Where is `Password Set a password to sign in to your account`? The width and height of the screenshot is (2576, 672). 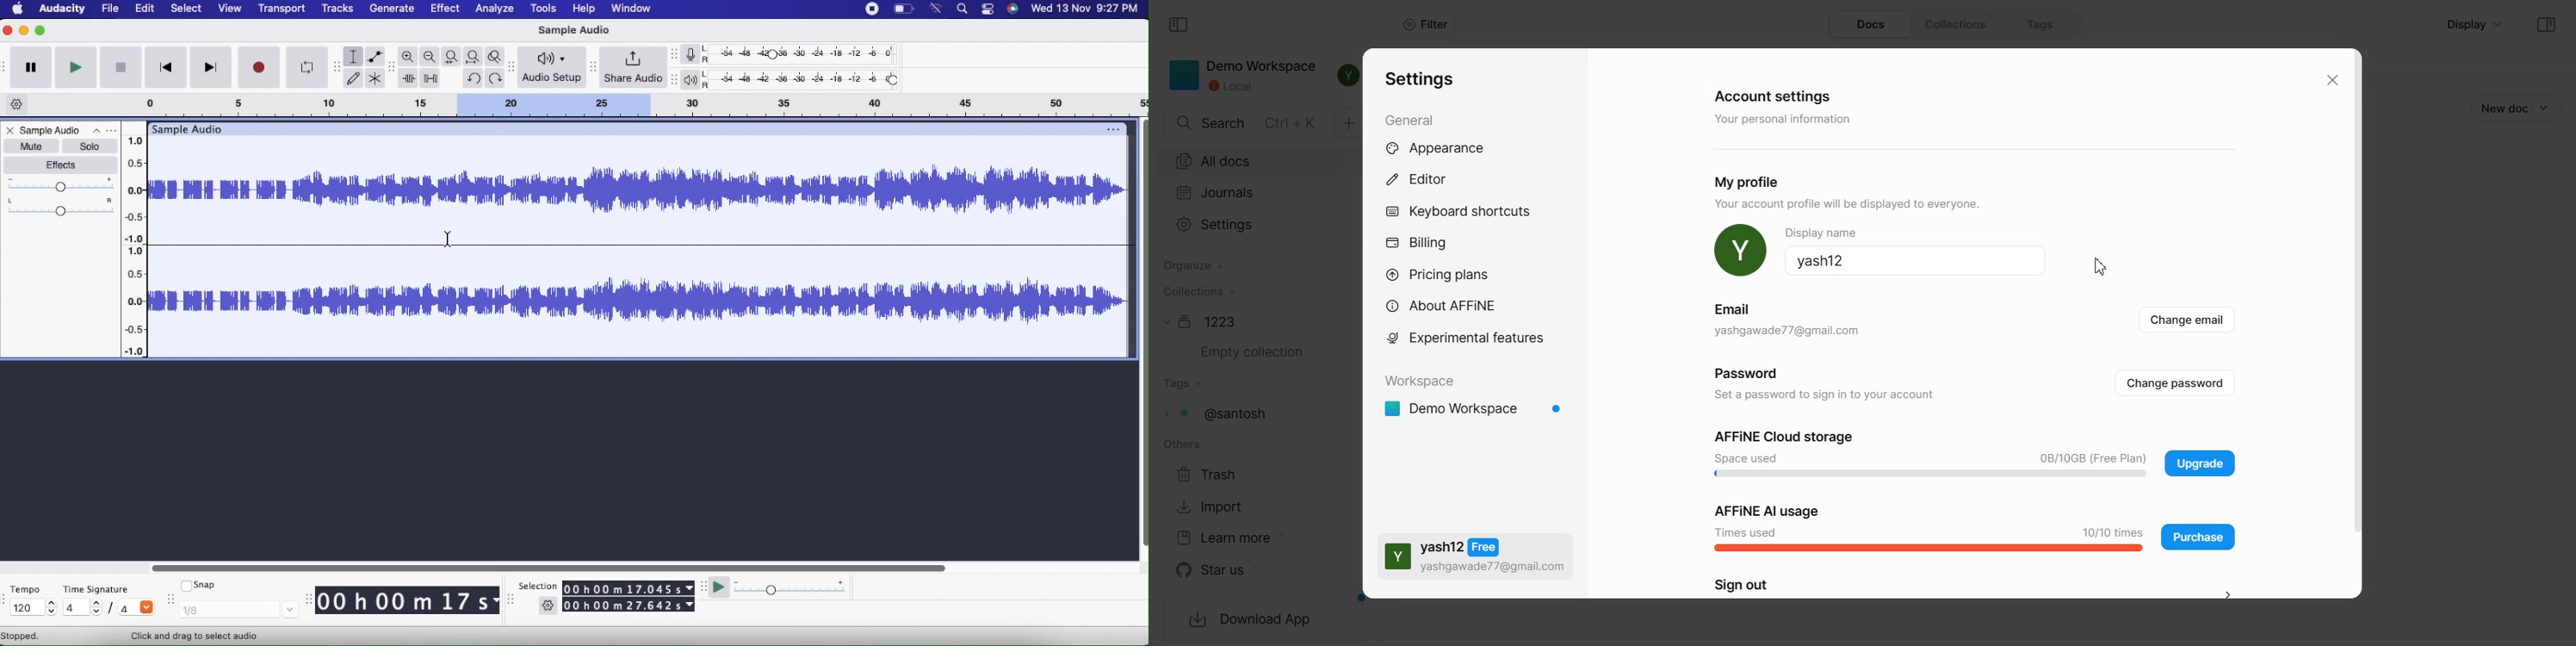
Password Set a password to sign in to your account is located at coordinates (1831, 383).